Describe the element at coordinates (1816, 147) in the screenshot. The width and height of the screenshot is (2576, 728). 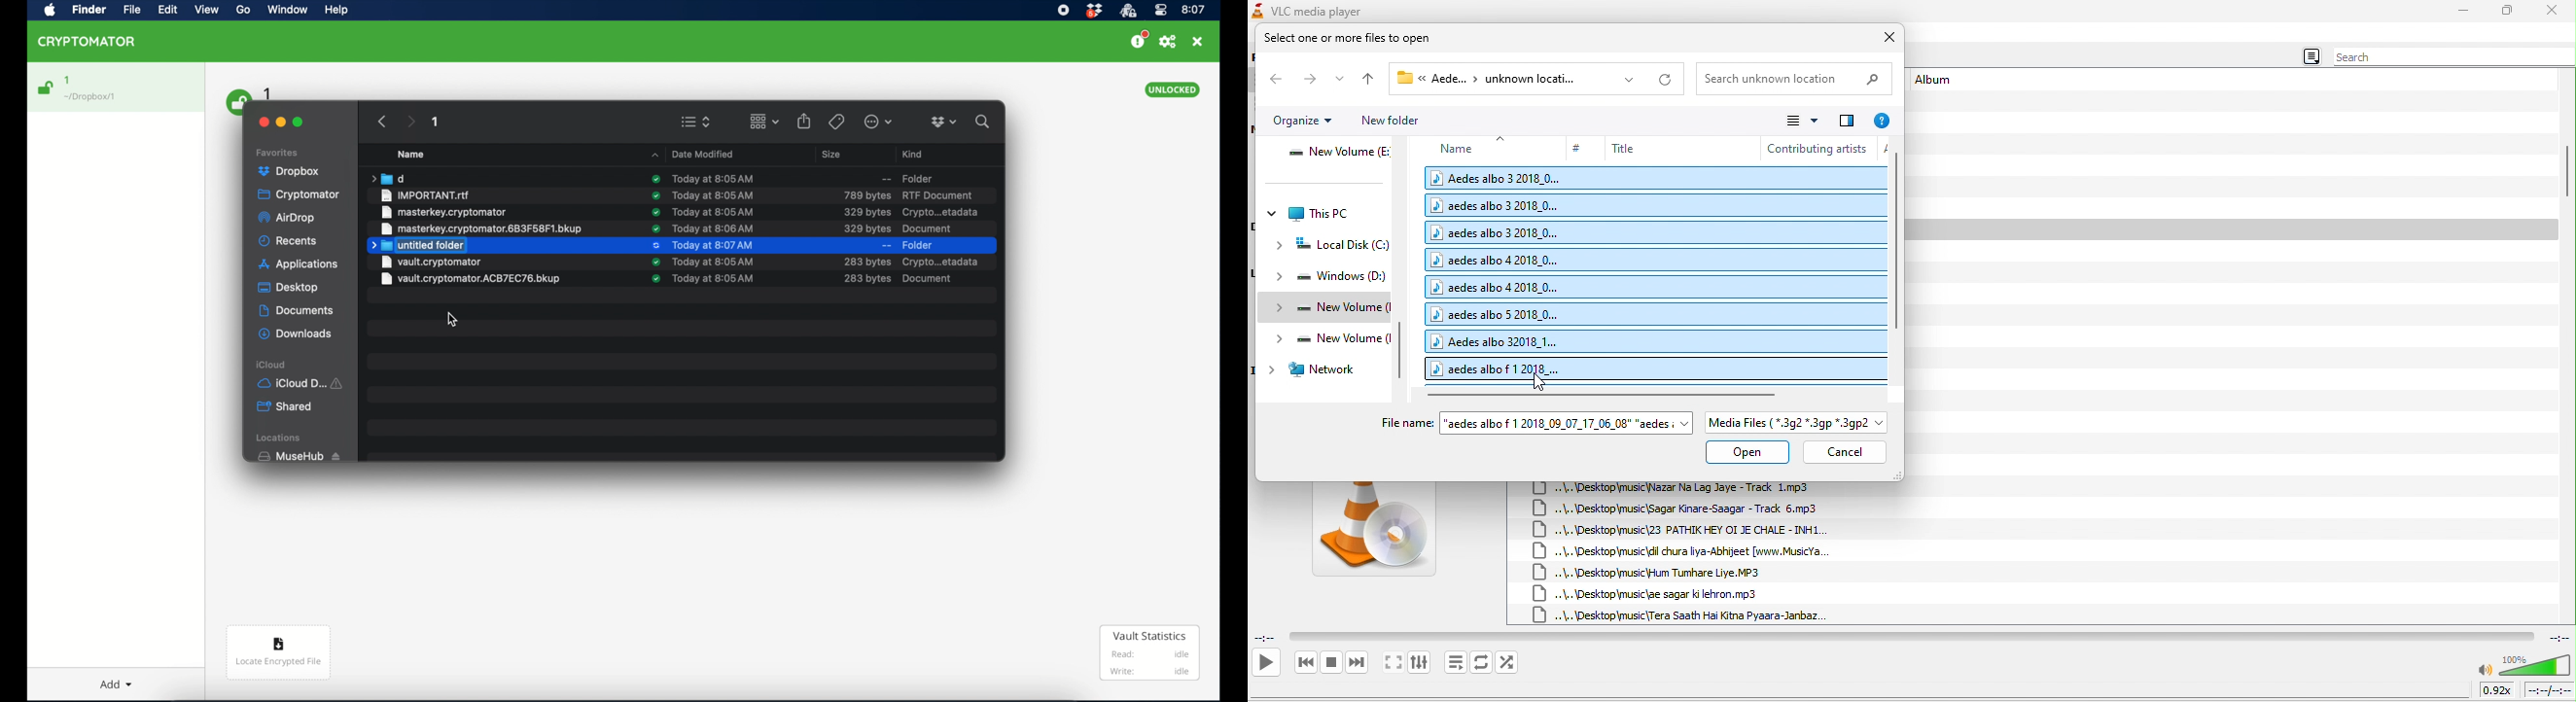
I see `contributing artists` at that location.